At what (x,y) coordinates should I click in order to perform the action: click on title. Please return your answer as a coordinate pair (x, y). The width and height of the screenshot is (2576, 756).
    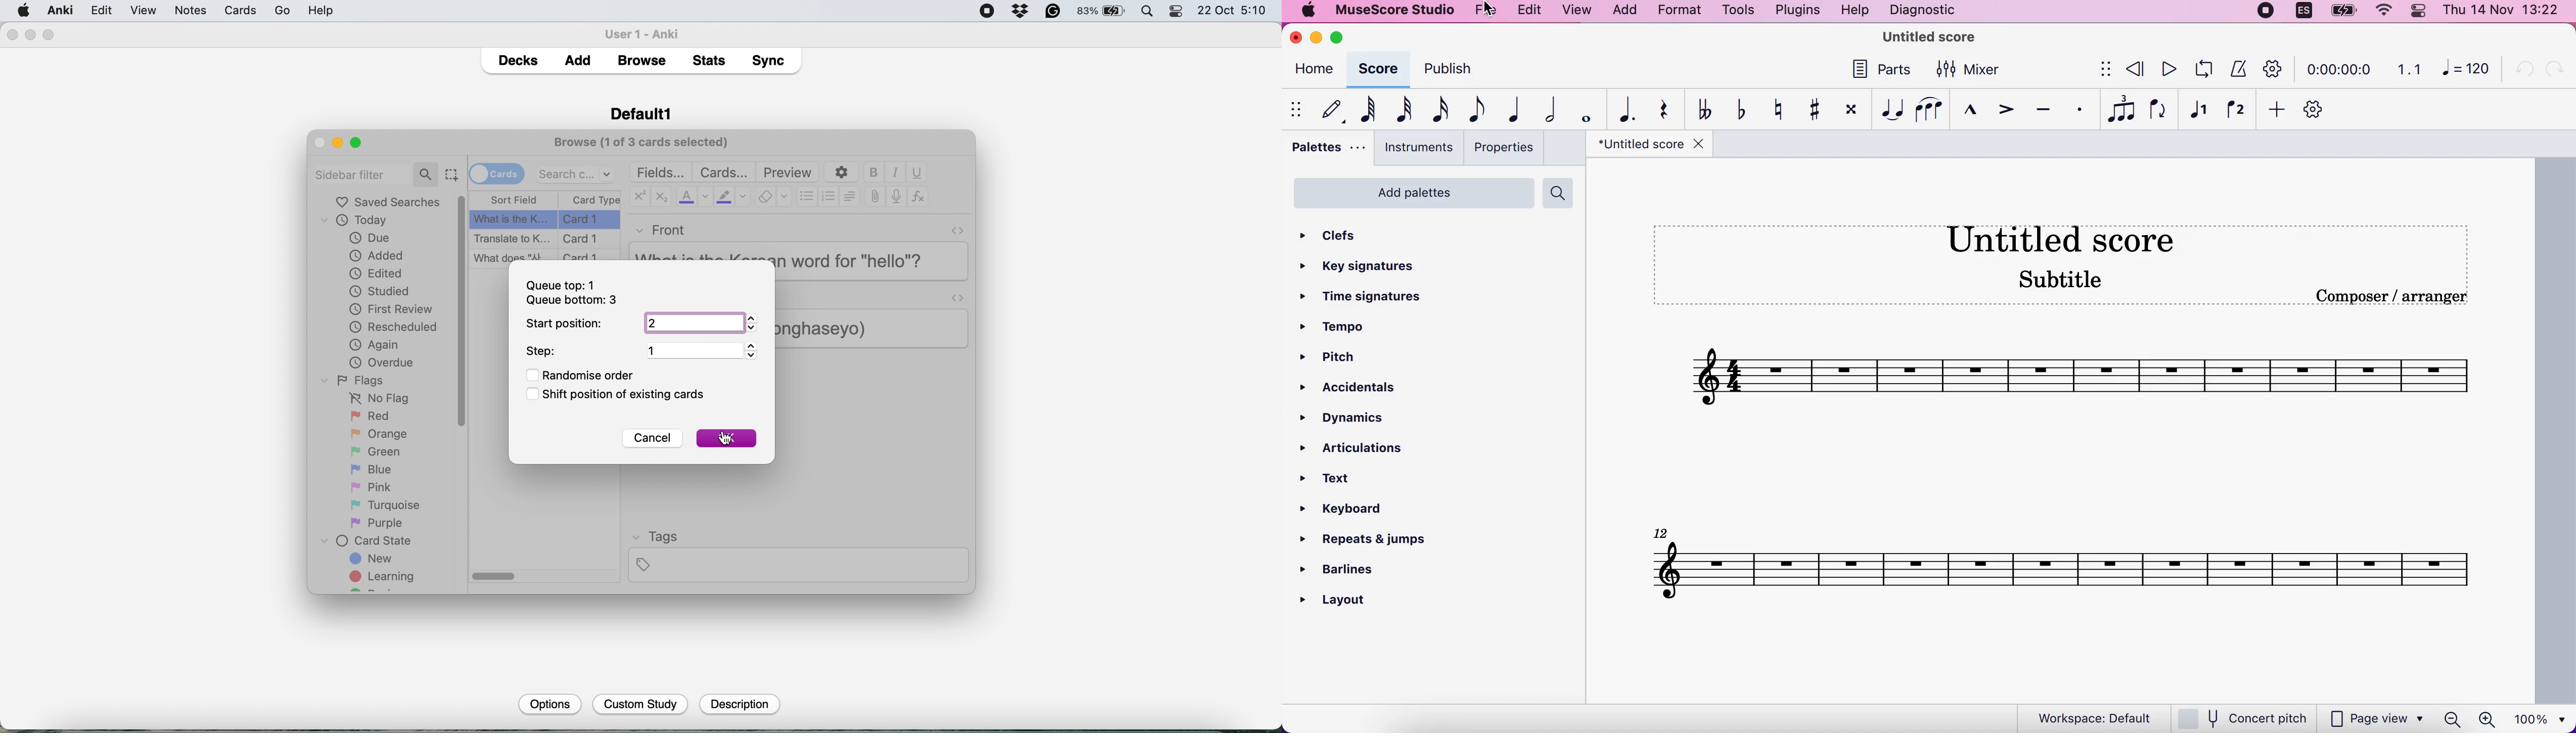
    Looking at the image, I should click on (1930, 36).